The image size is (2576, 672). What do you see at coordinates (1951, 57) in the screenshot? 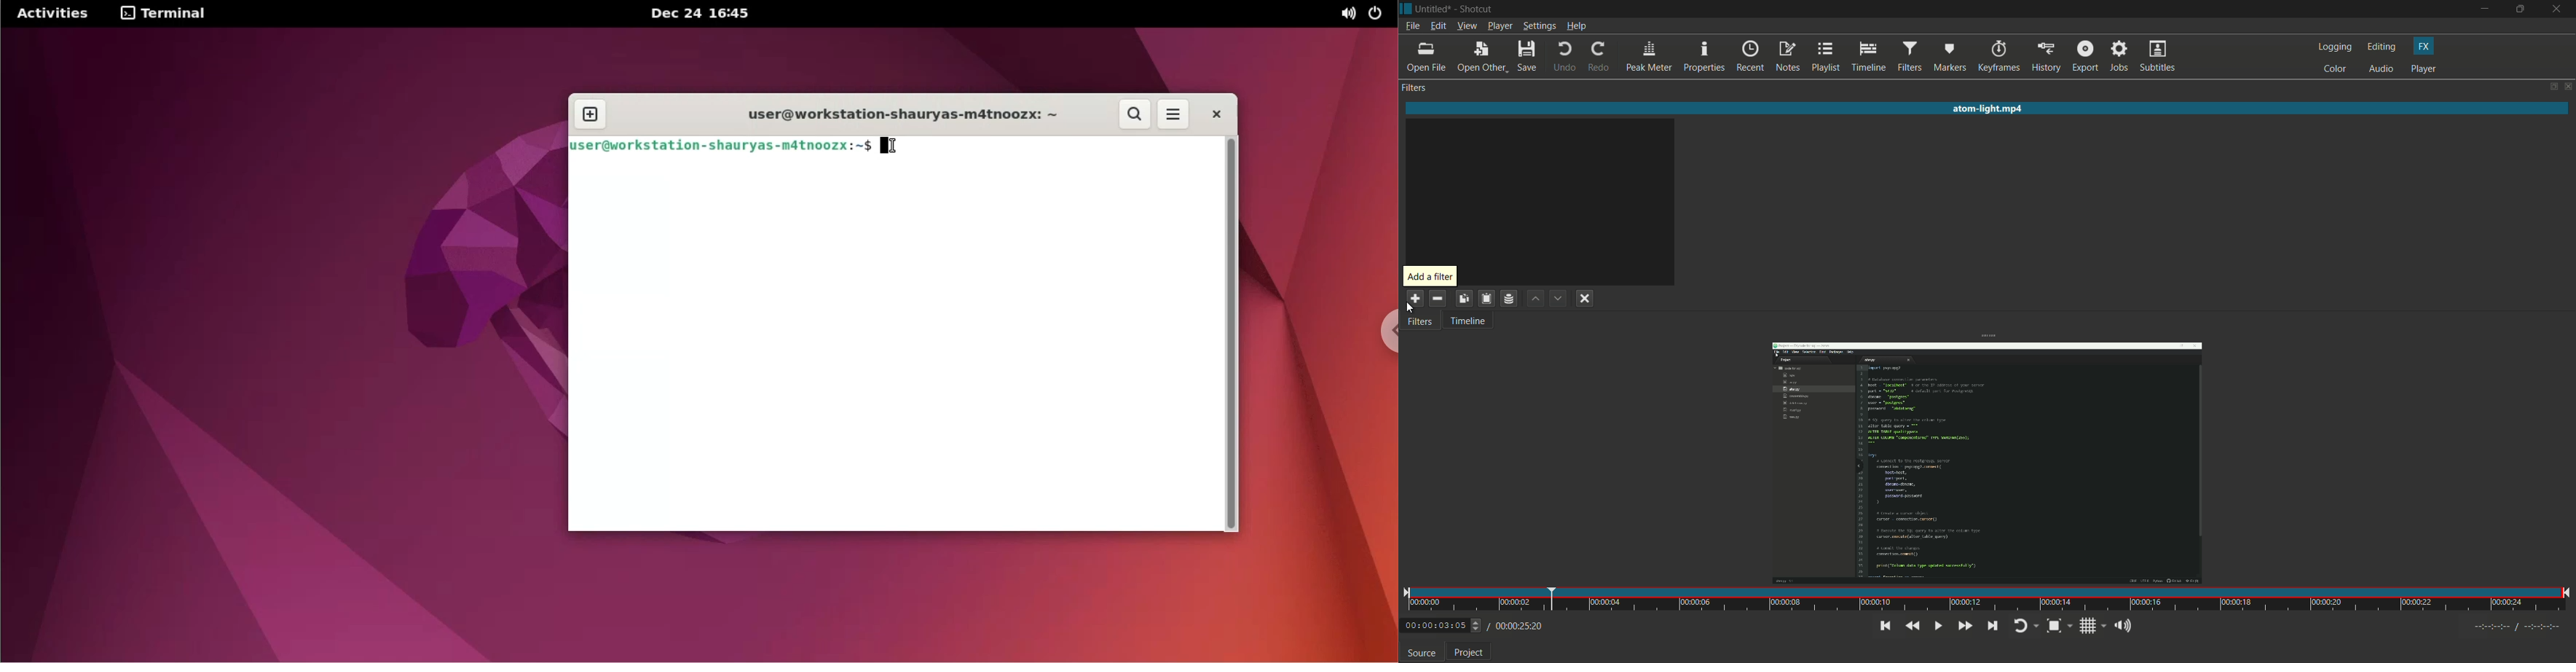
I see `markers` at bounding box center [1951, 57].